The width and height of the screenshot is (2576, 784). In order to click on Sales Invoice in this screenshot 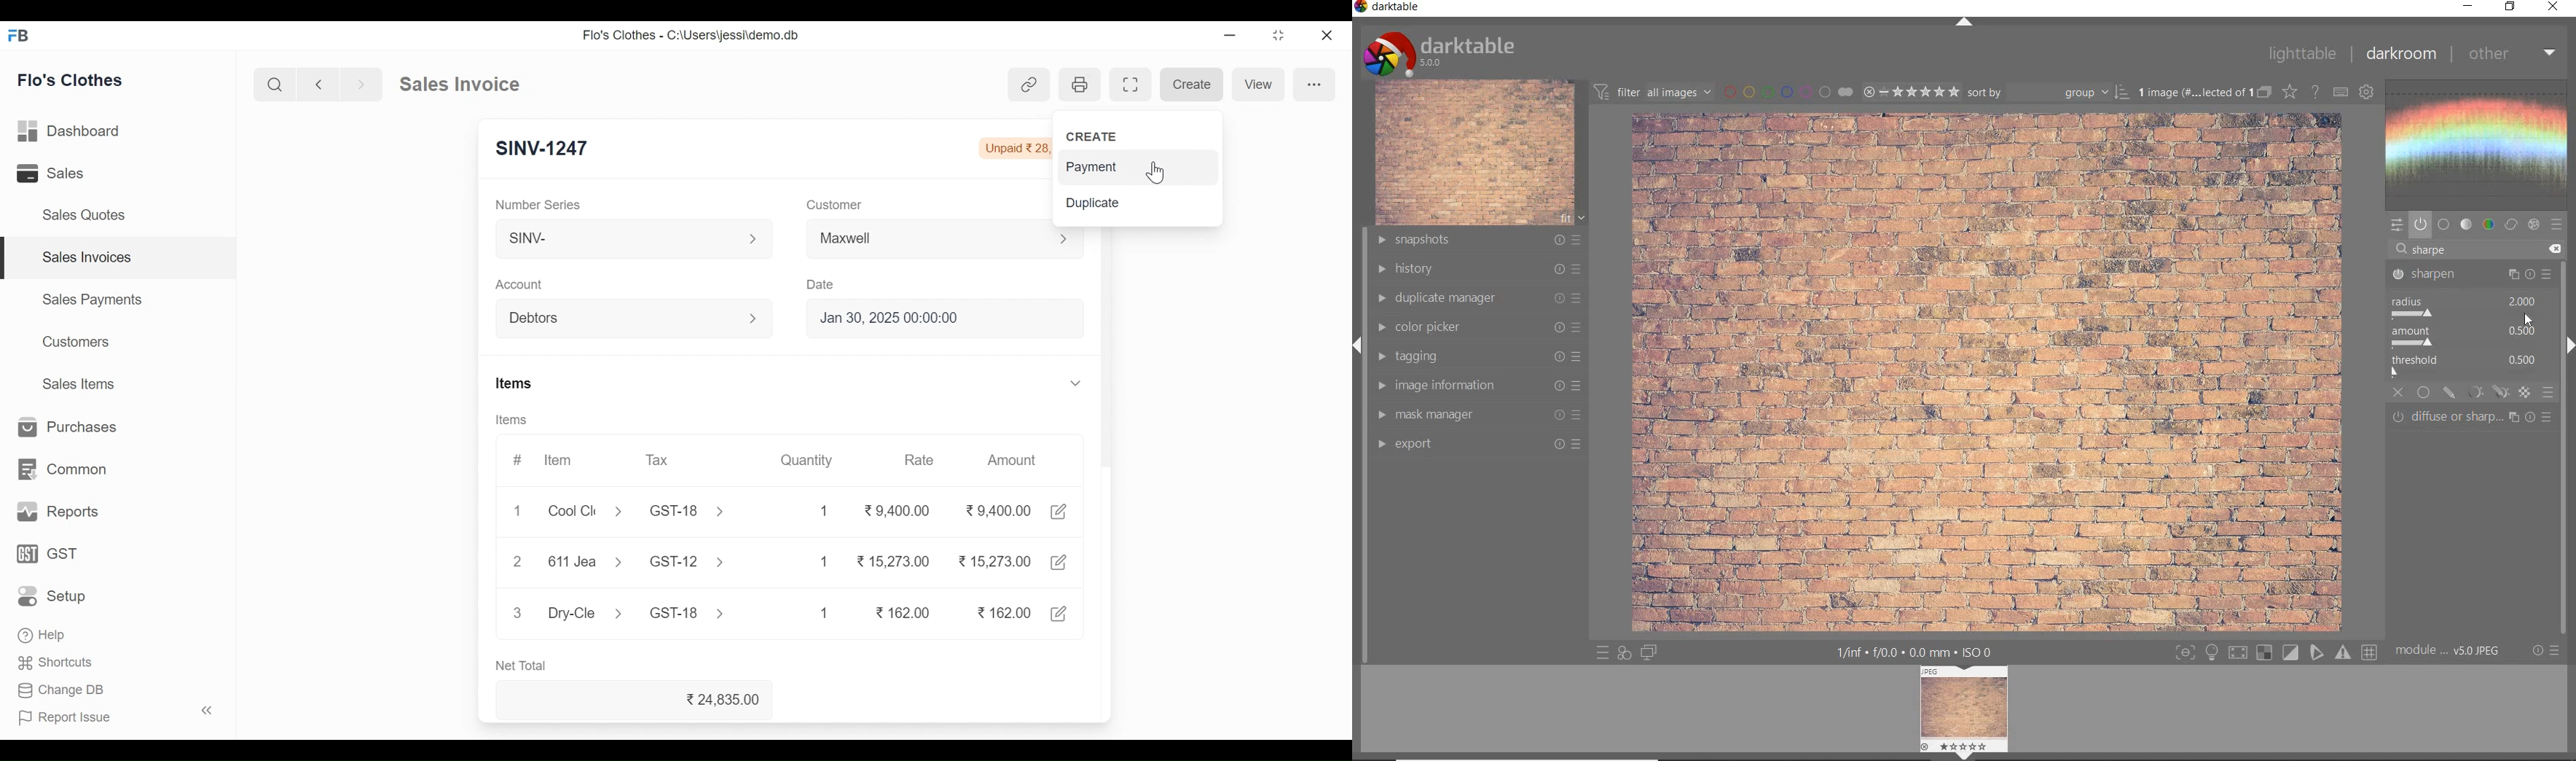, I will do `click(459, 85)`.